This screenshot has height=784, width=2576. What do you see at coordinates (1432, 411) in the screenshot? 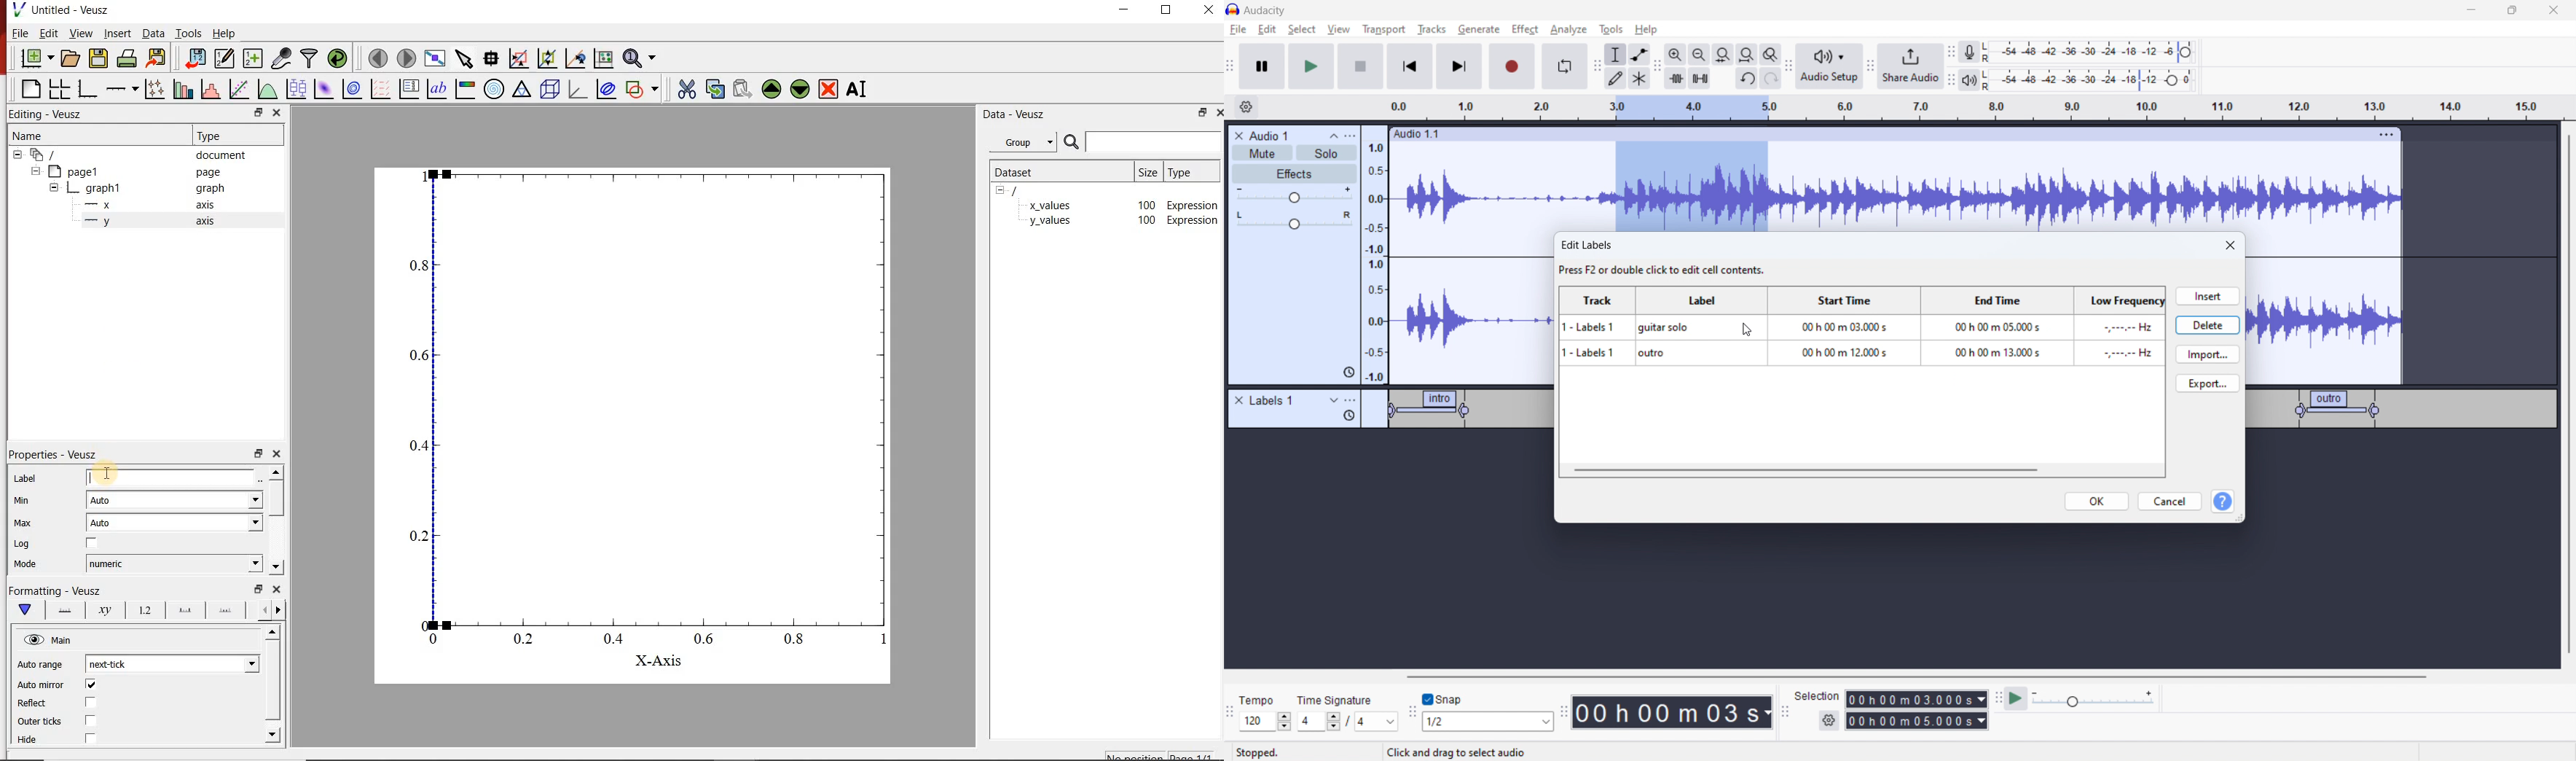
I see `label 1` at bounding box center [1432, 411].